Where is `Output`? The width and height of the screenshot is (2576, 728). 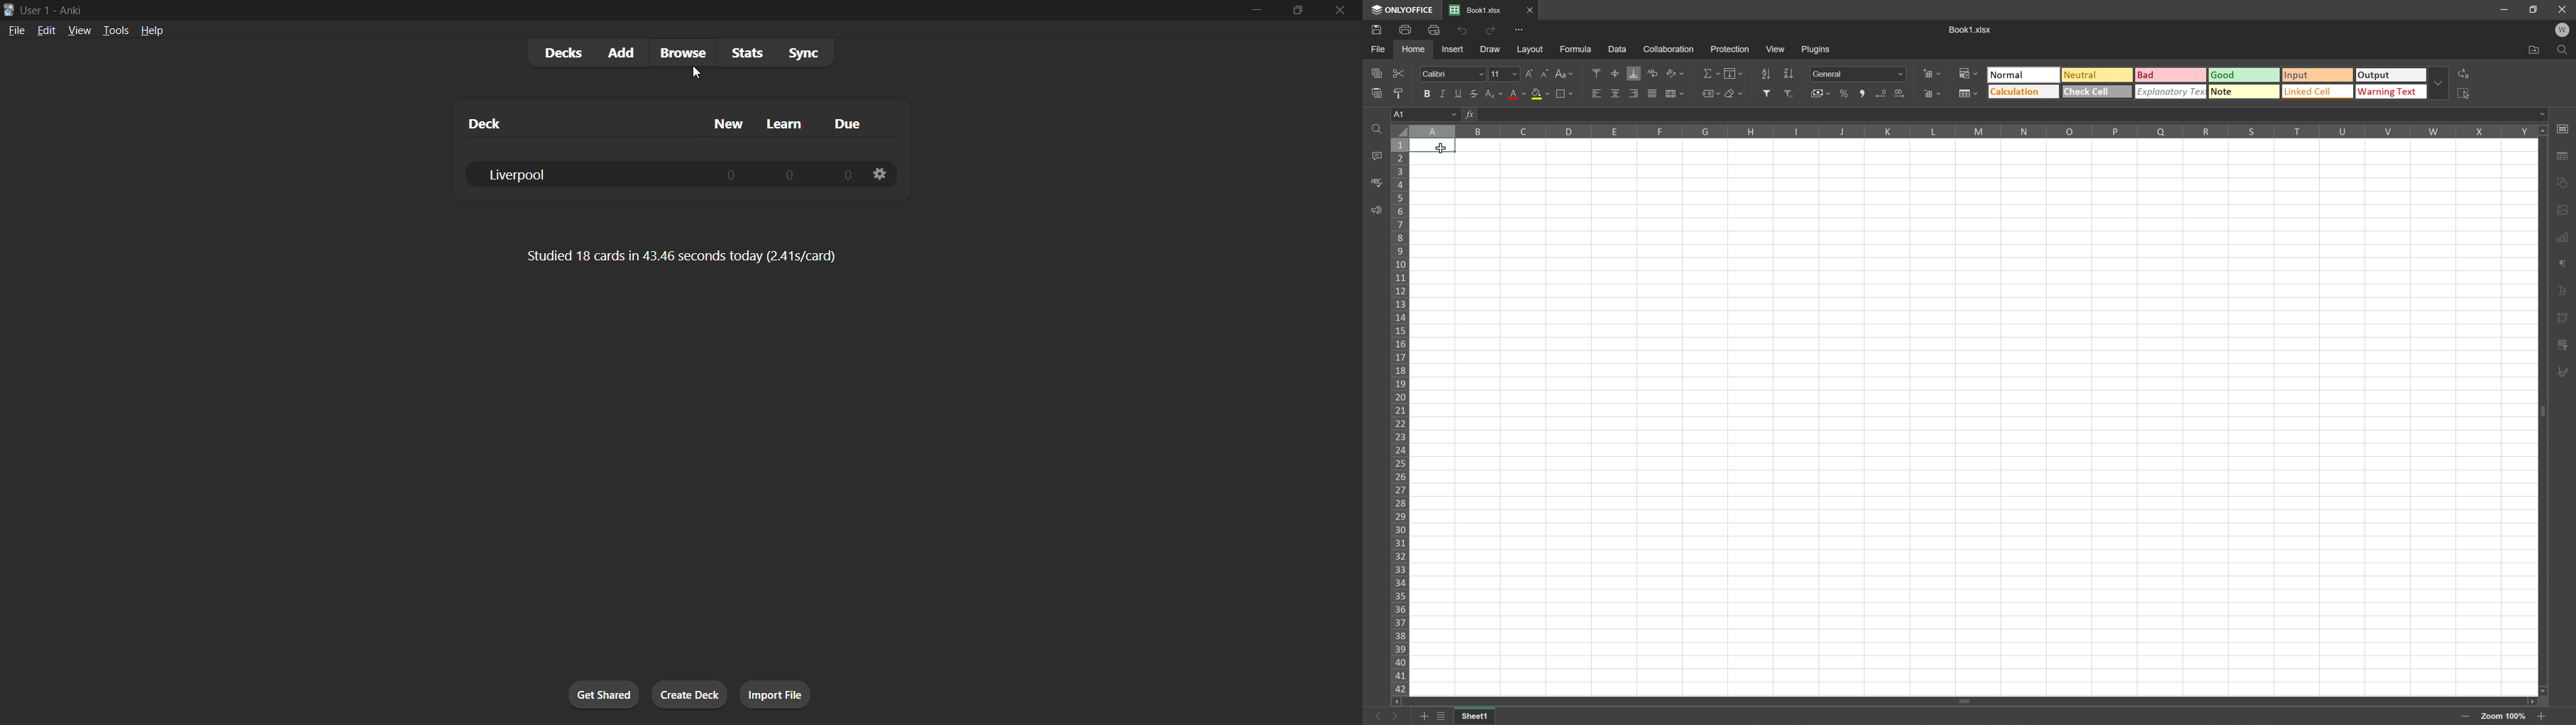
Output is located at coordinates (2394, 75).